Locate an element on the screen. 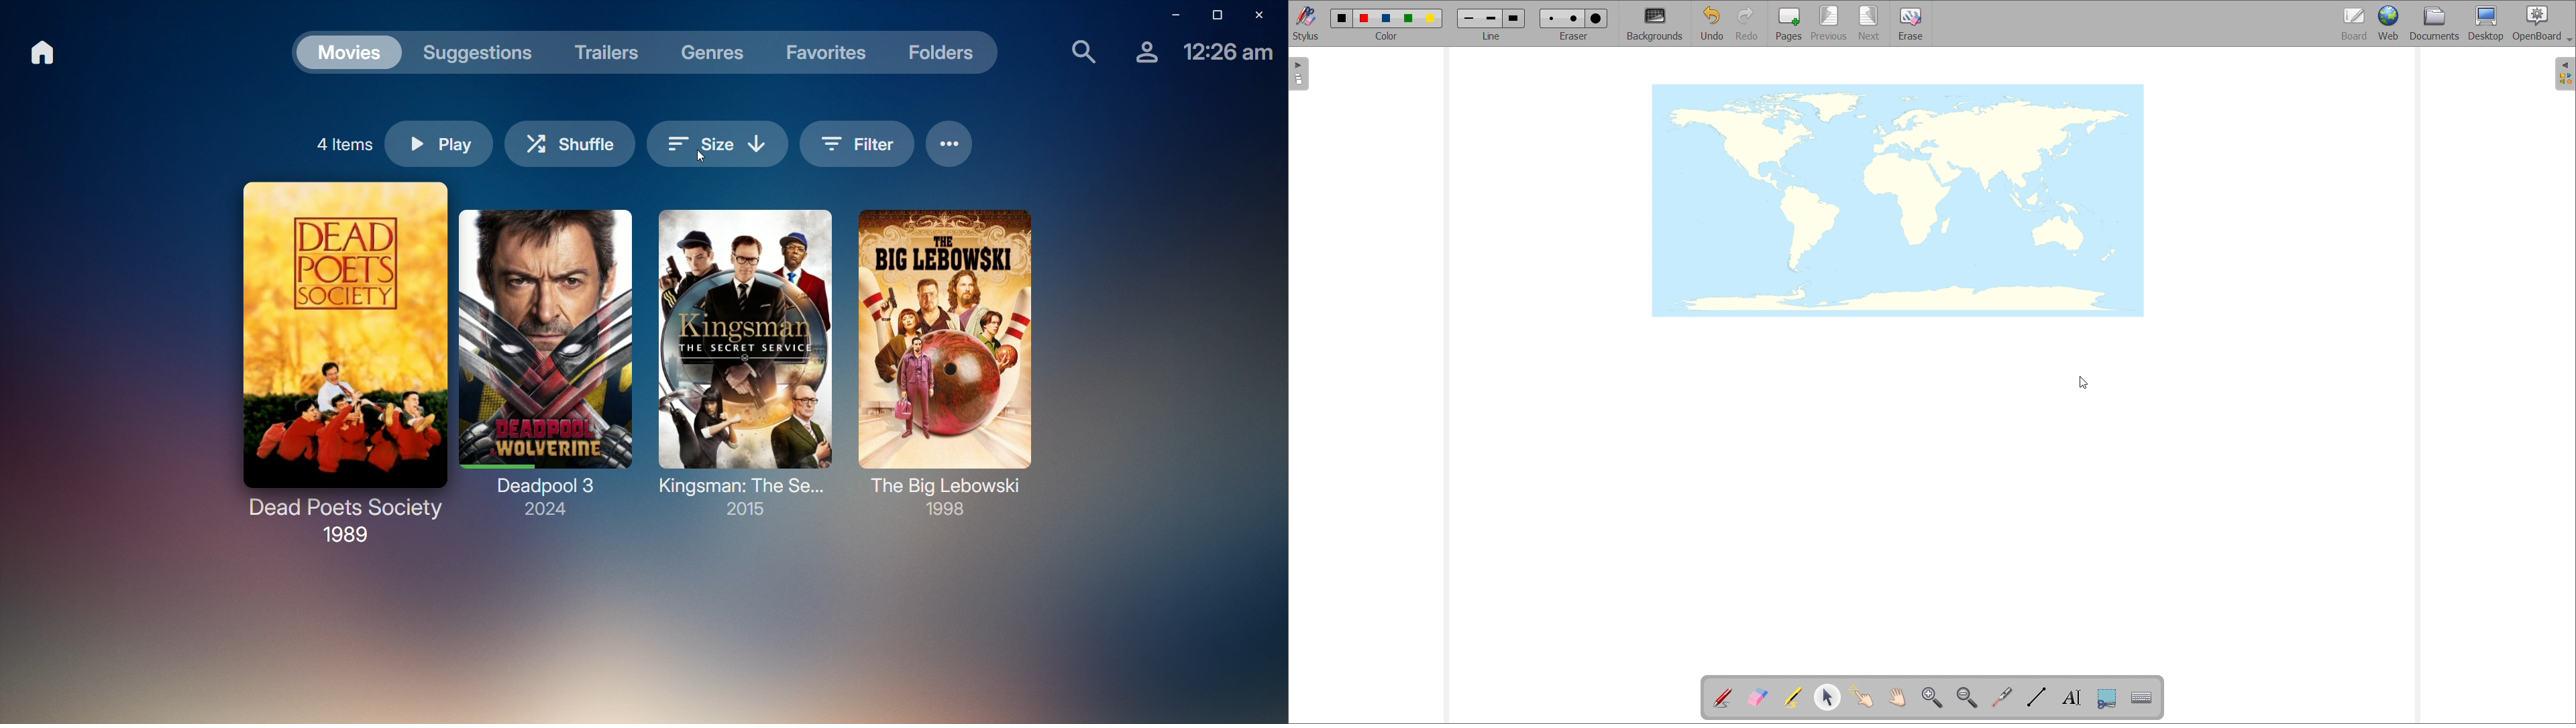  openboard settings is located at coordinates (2542, 23).